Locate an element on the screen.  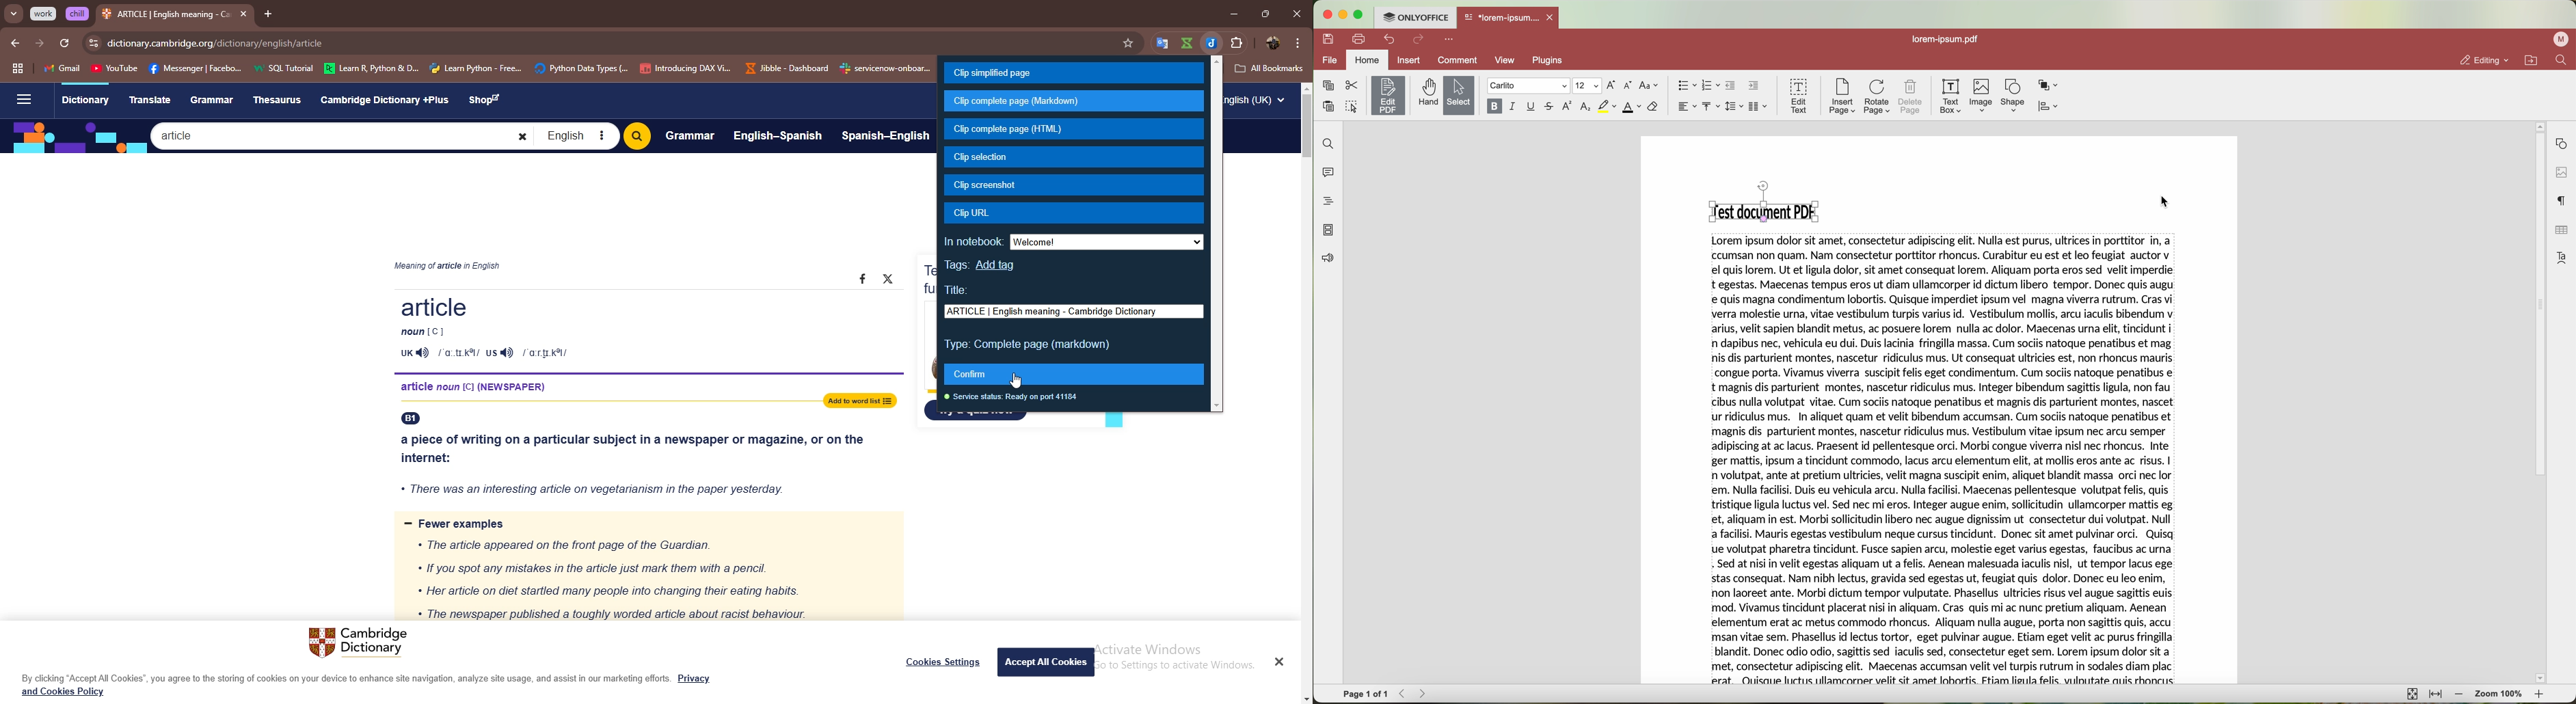
favorites is located at coordinates (1158, 42).